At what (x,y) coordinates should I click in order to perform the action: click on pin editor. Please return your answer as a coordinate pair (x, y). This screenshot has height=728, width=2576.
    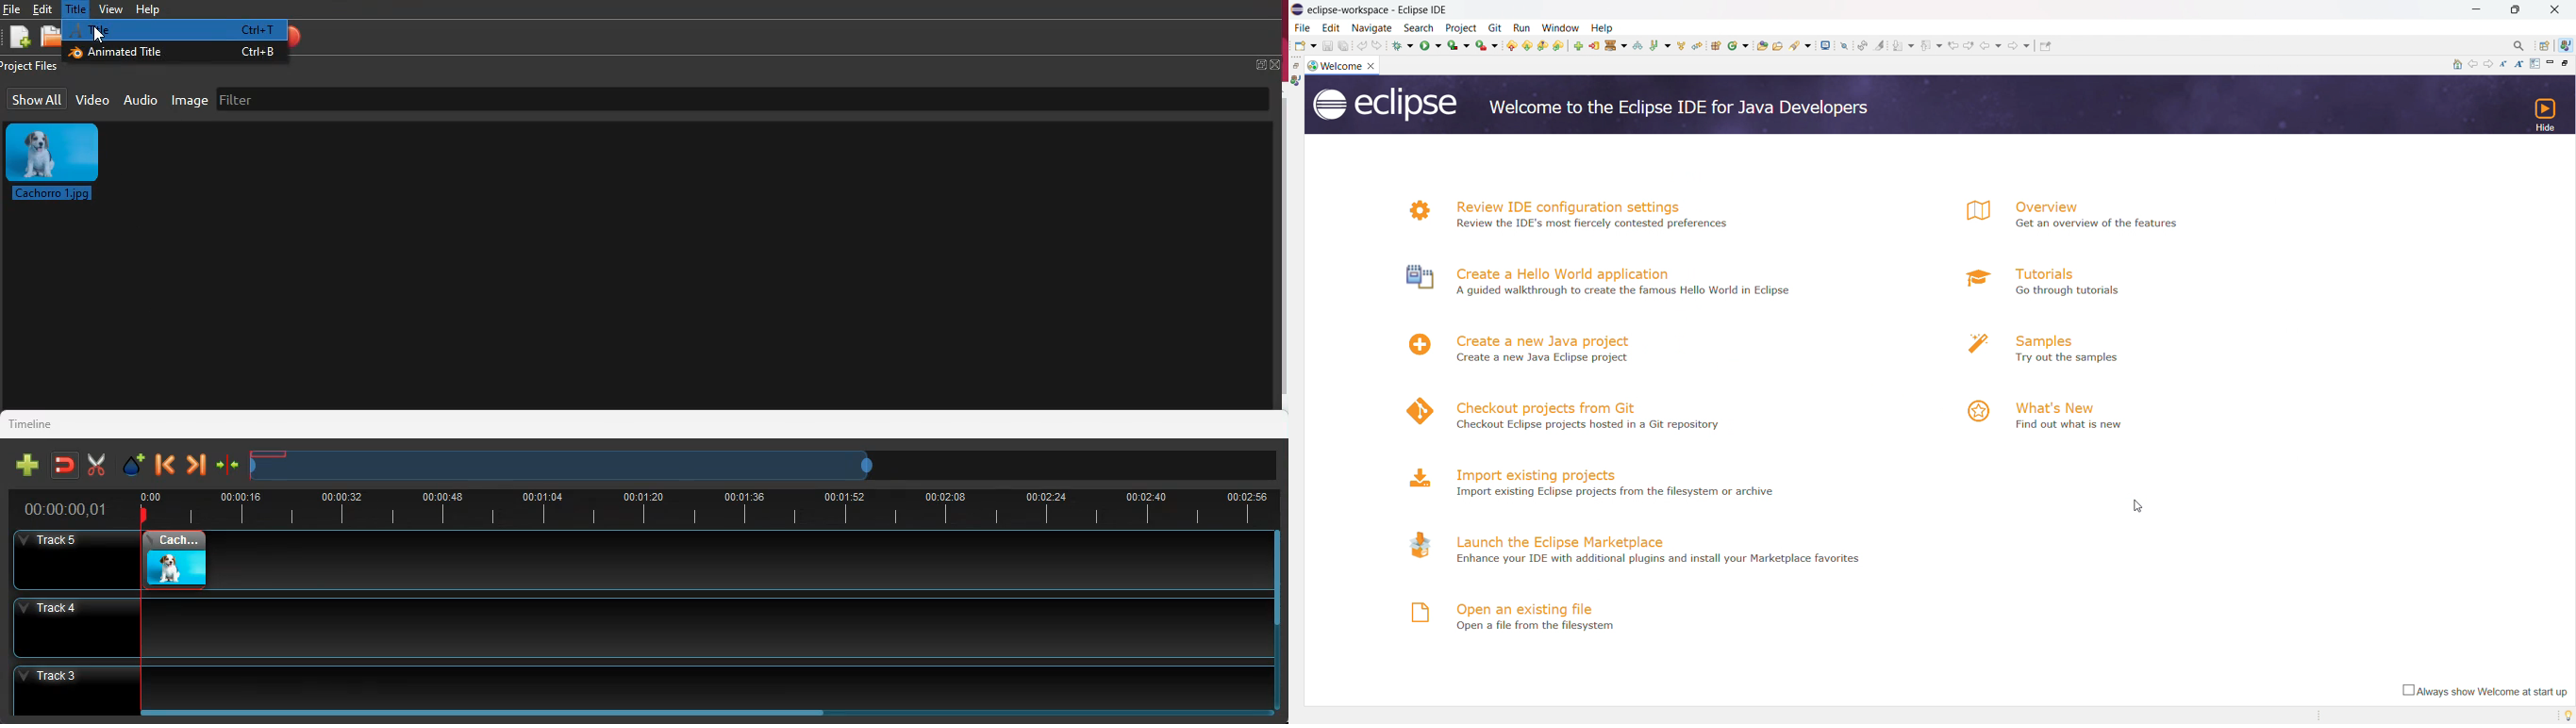
    Looking at the image, I should click on (1842, 46).